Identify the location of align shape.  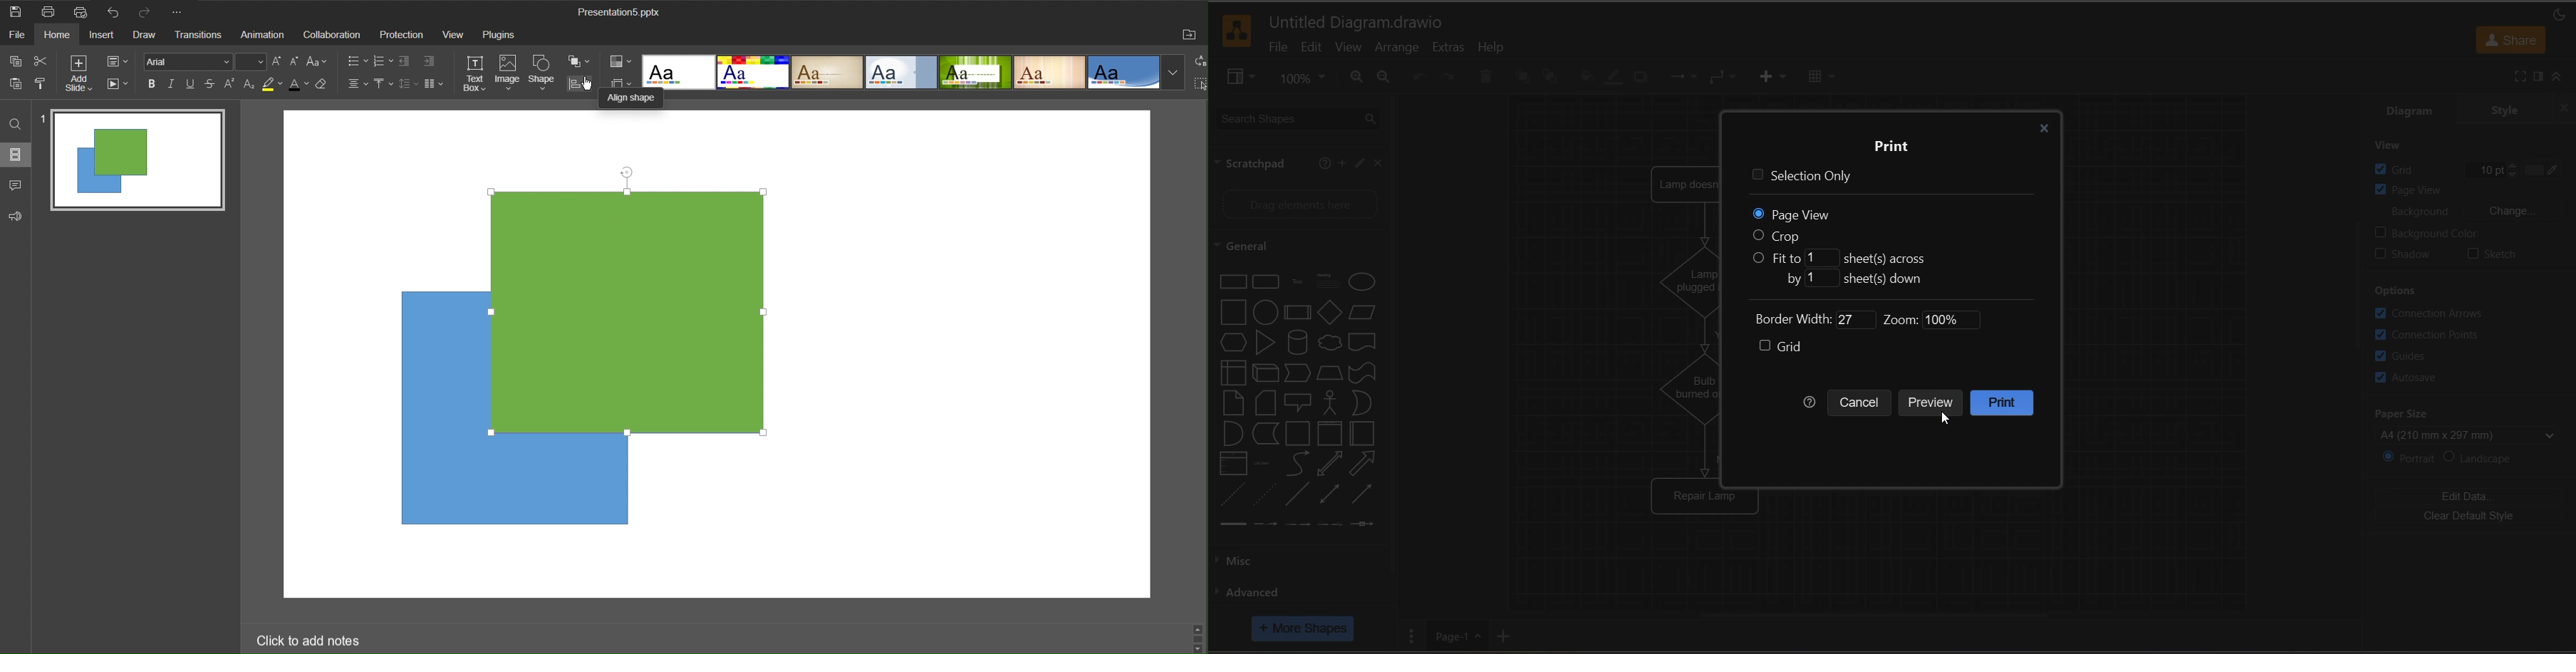
(581, 85).